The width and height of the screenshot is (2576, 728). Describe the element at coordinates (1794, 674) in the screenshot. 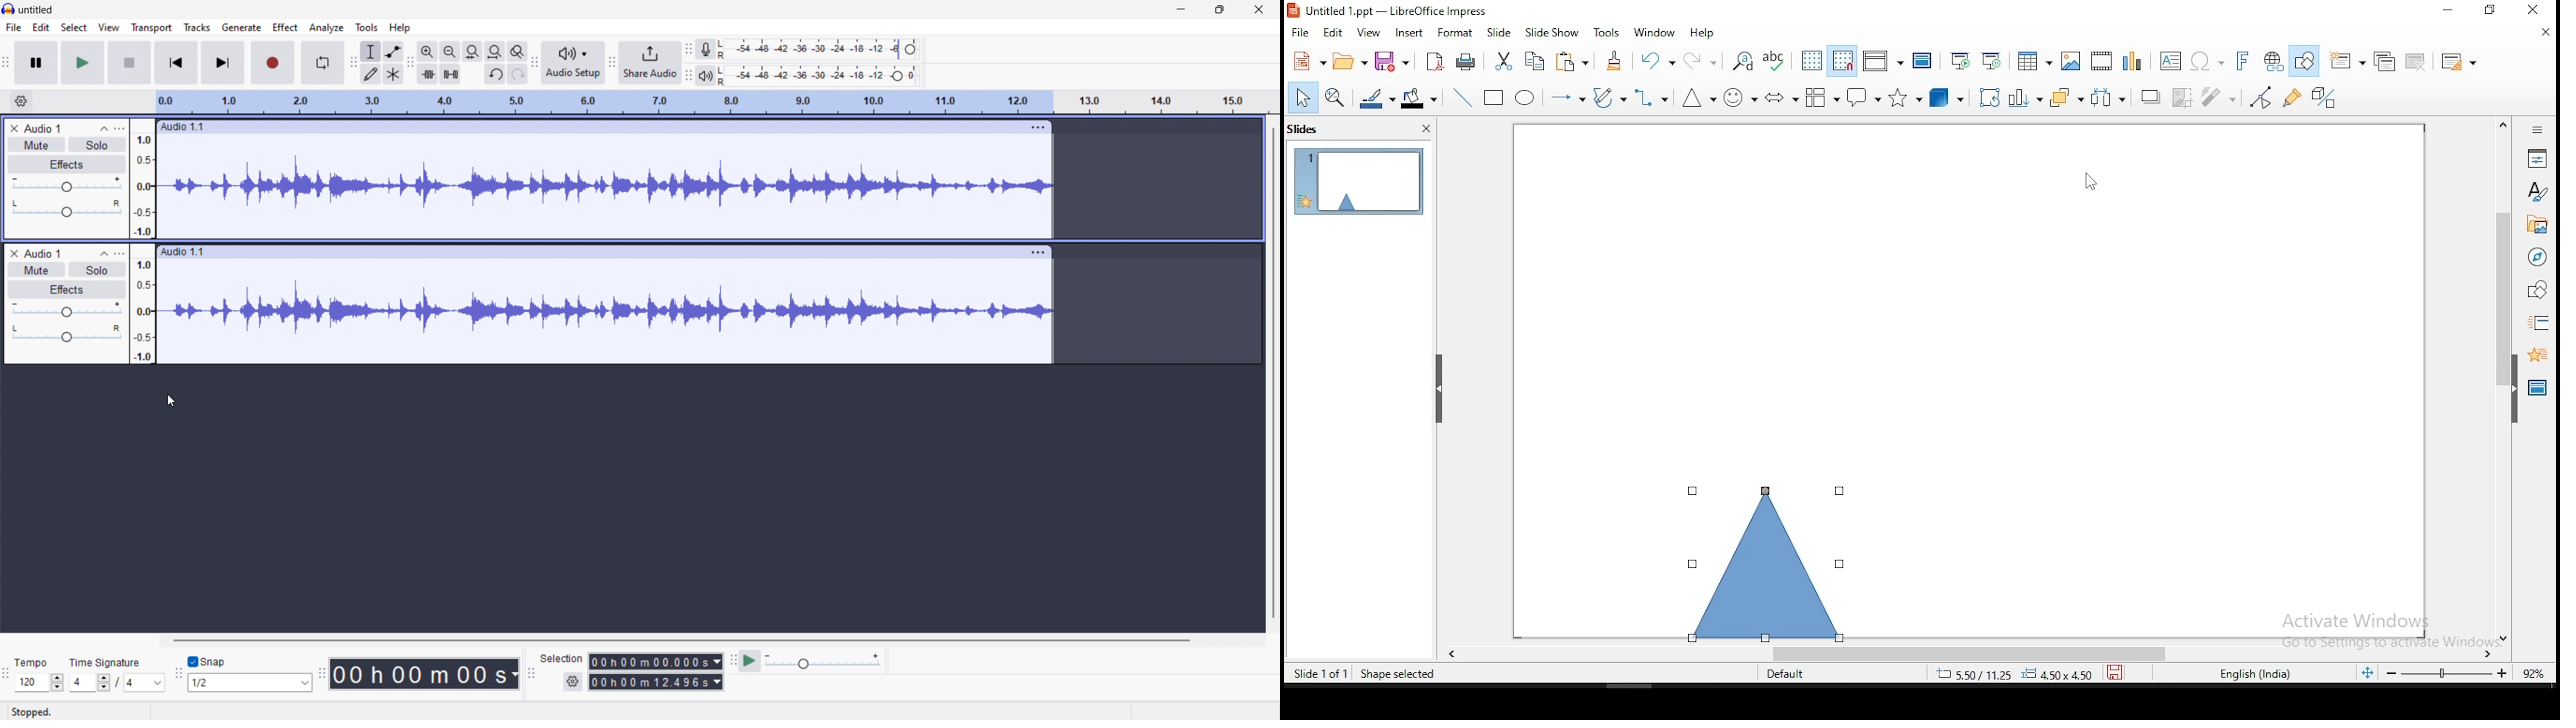

I see `Default` at that location.